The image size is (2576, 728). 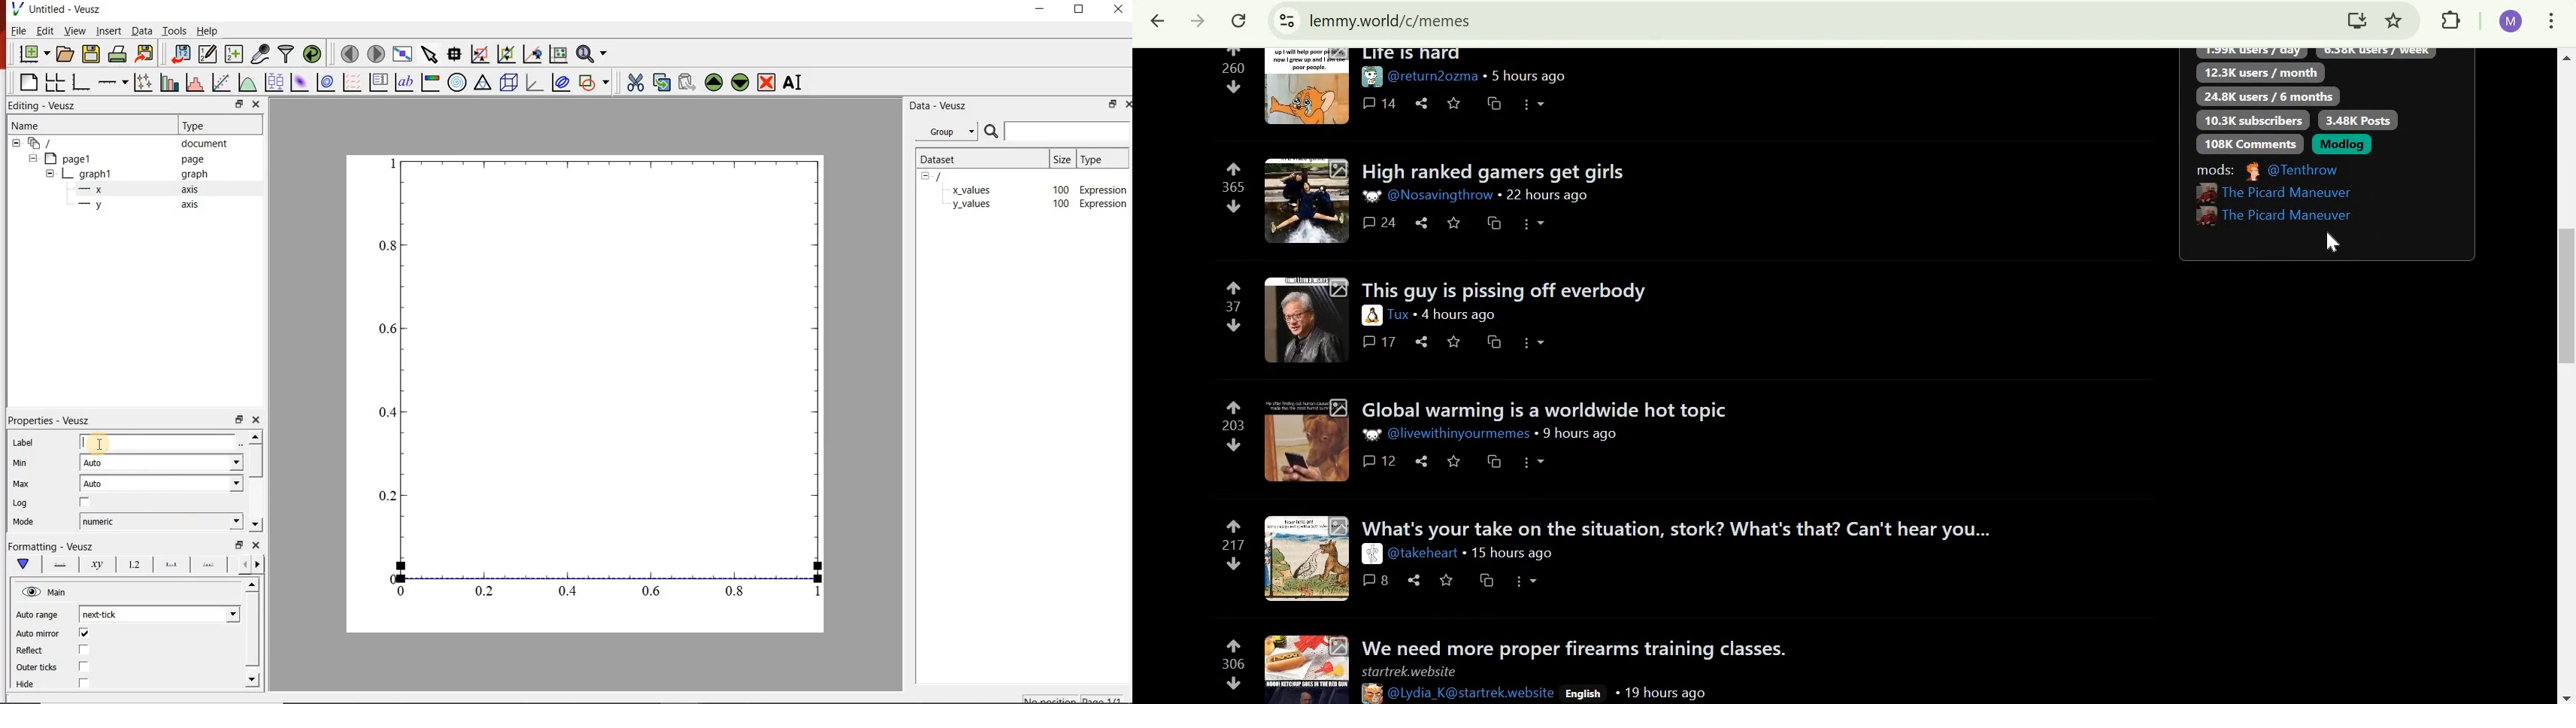 I want to click on bookmark this tab, so click(x=2397, y=22).